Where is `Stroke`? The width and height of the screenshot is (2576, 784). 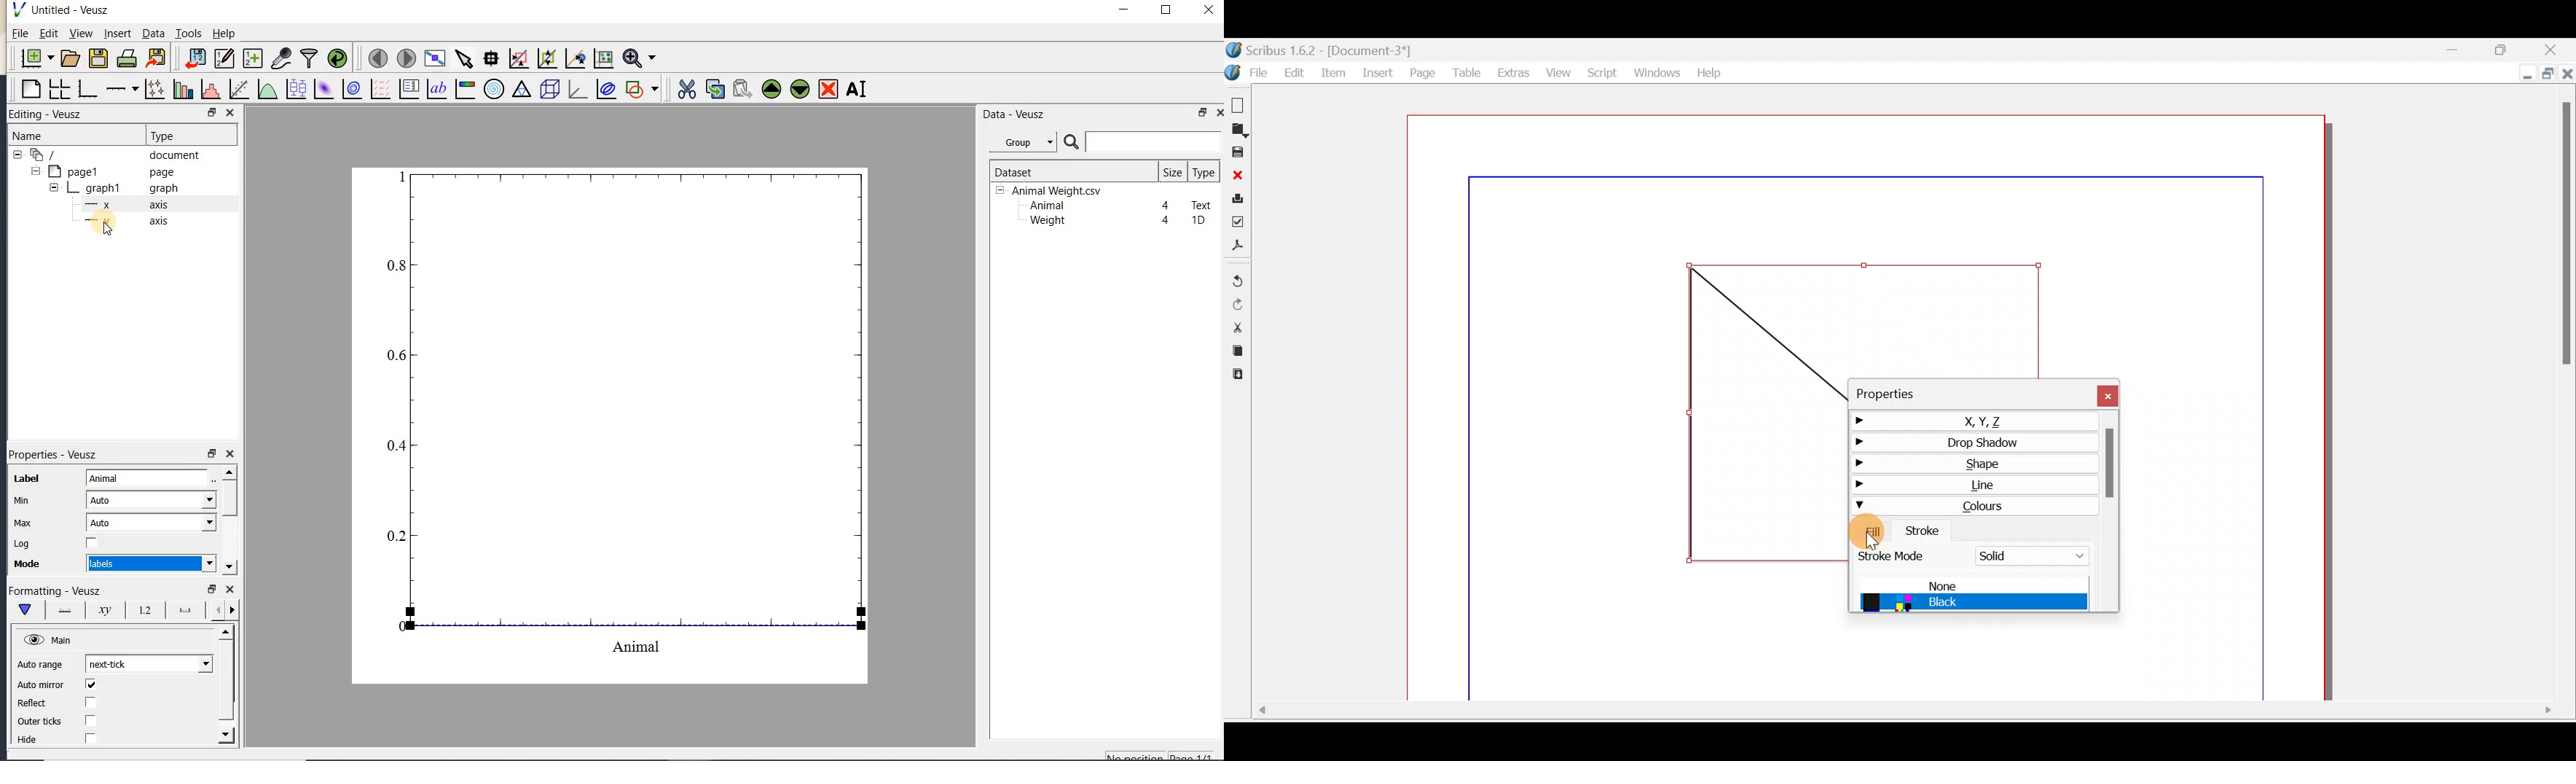
Stroke is located at coordinates (1925, 530).